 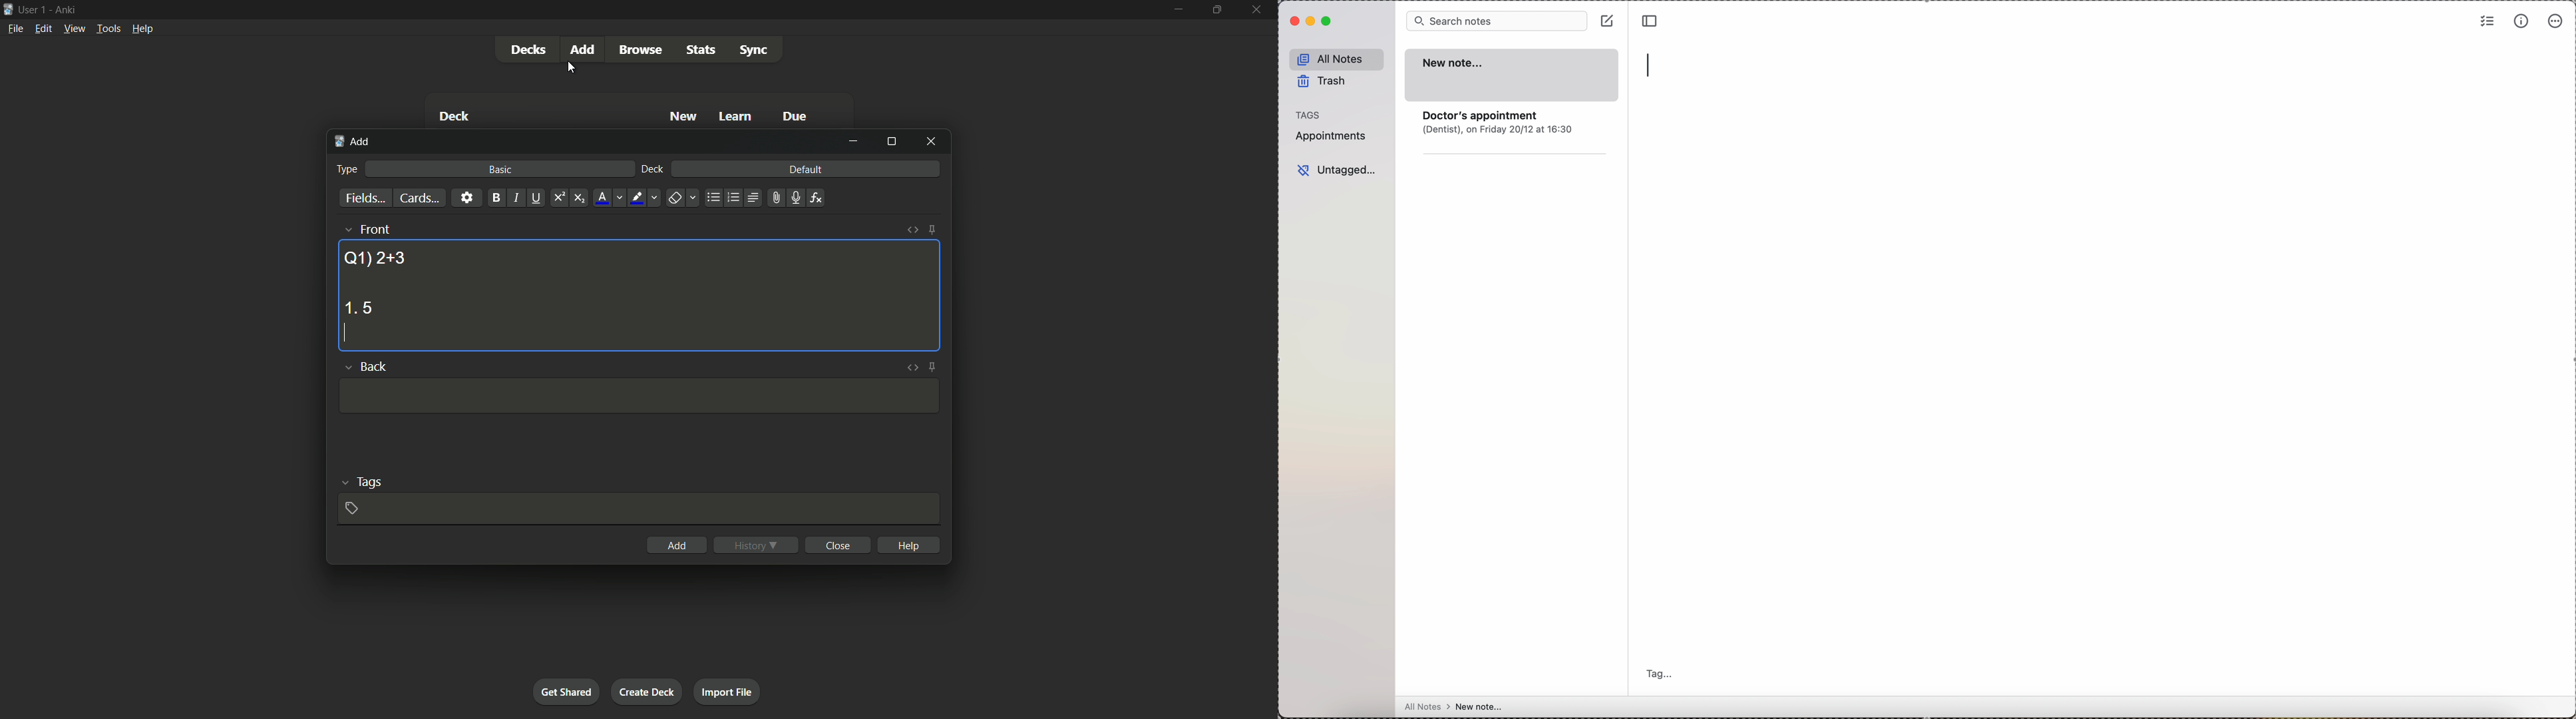 I want to click on stats, so click(x=702, y=50).